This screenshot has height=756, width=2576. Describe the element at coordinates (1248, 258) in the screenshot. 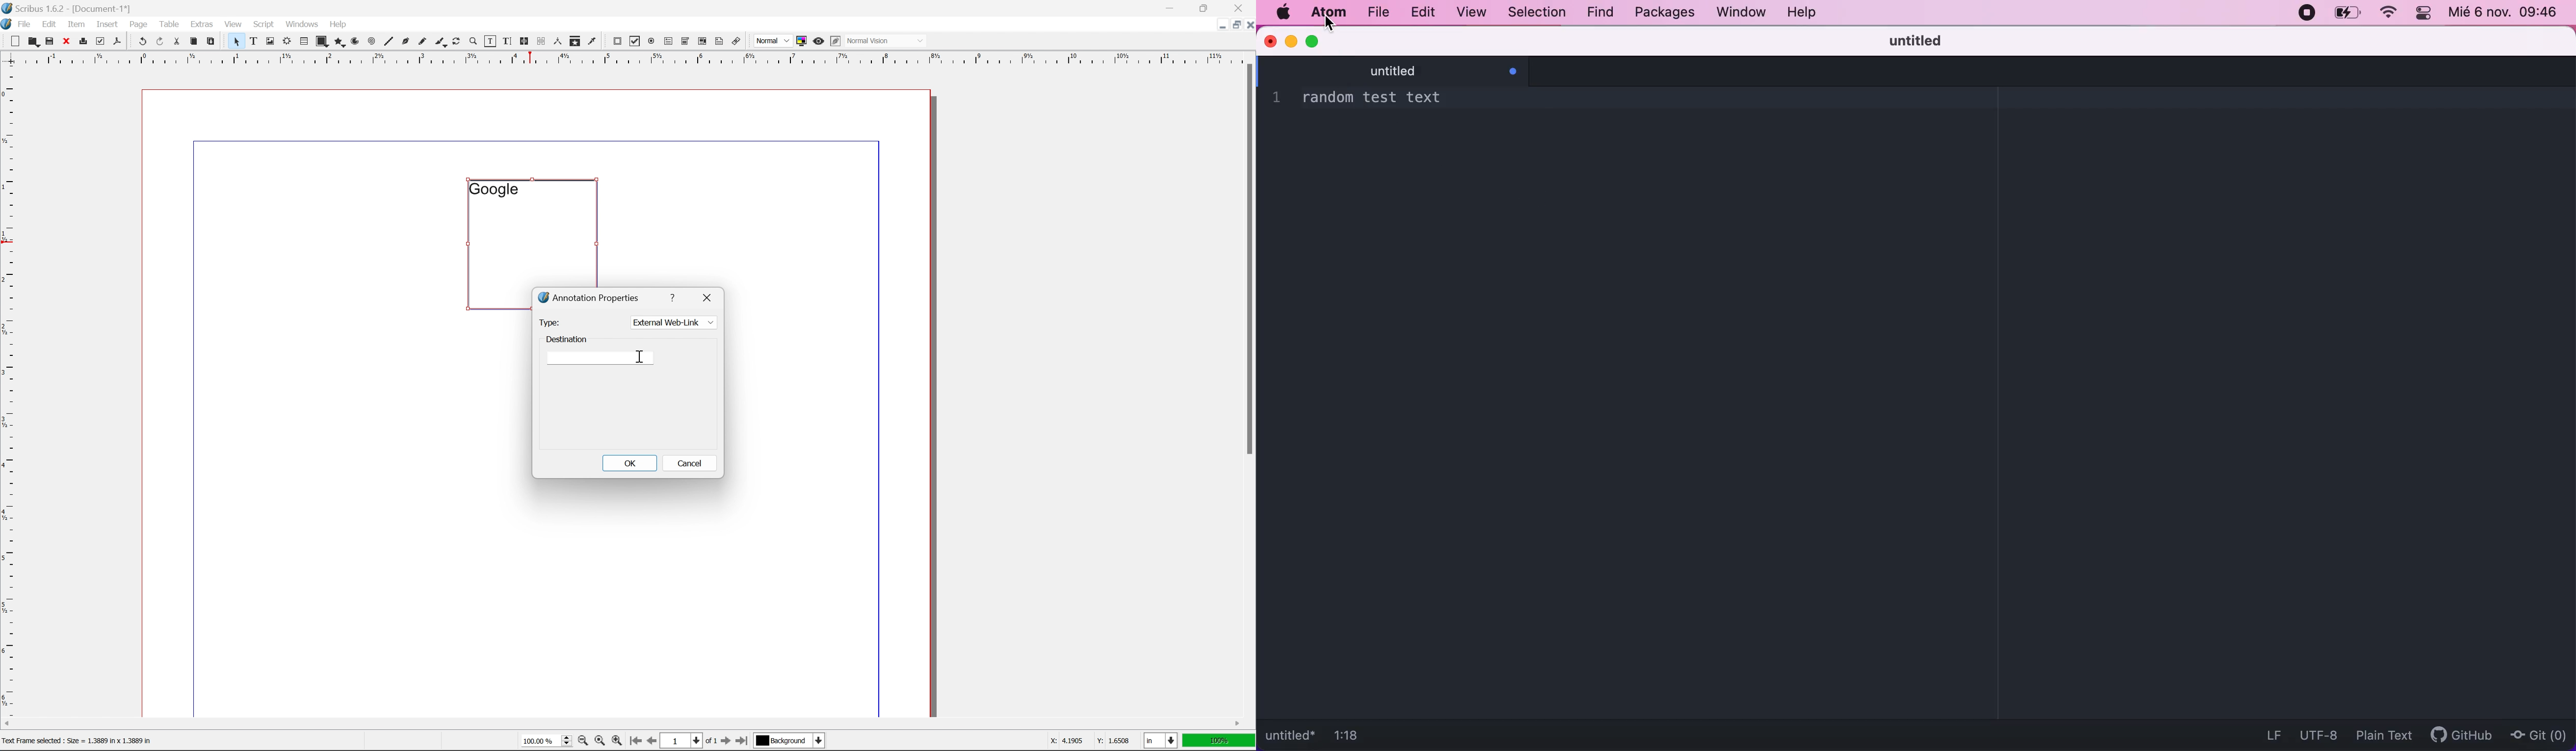

I see `scroll bar` at that location.